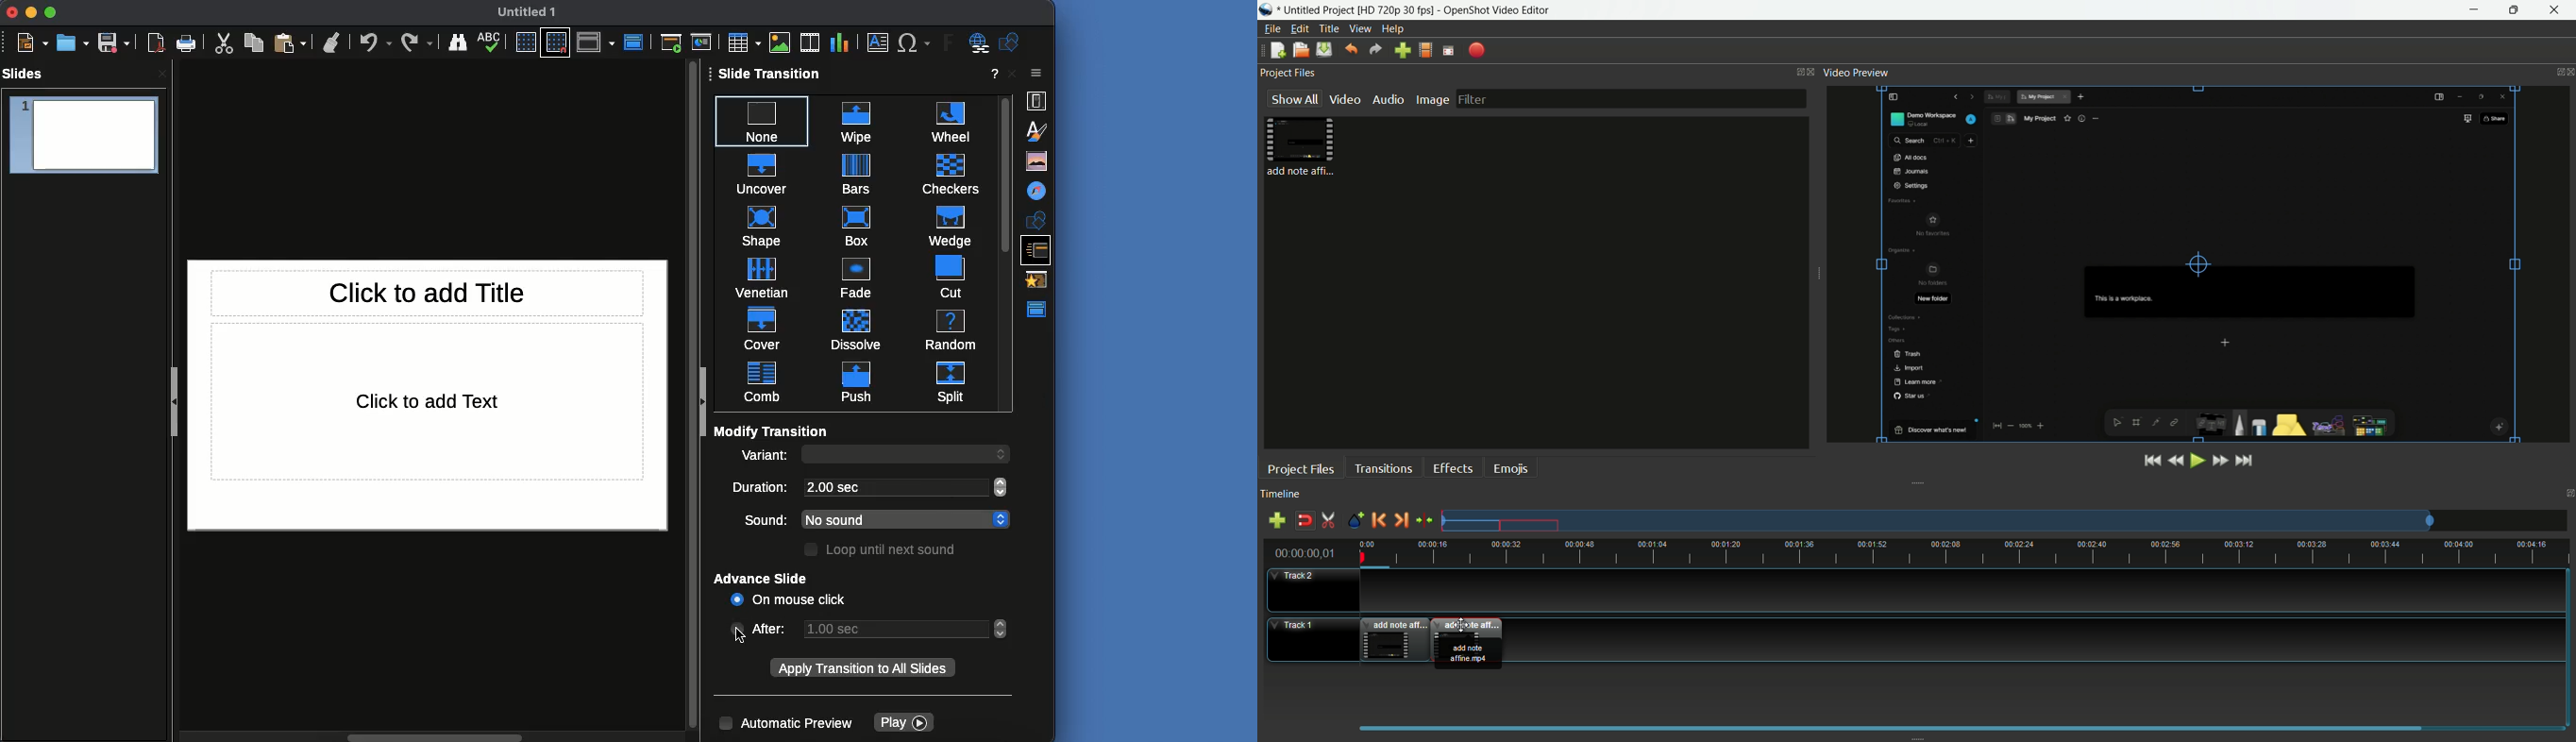 The width and height of the screenshot is (2576, 756). I want to click on random, so click(949, 329).